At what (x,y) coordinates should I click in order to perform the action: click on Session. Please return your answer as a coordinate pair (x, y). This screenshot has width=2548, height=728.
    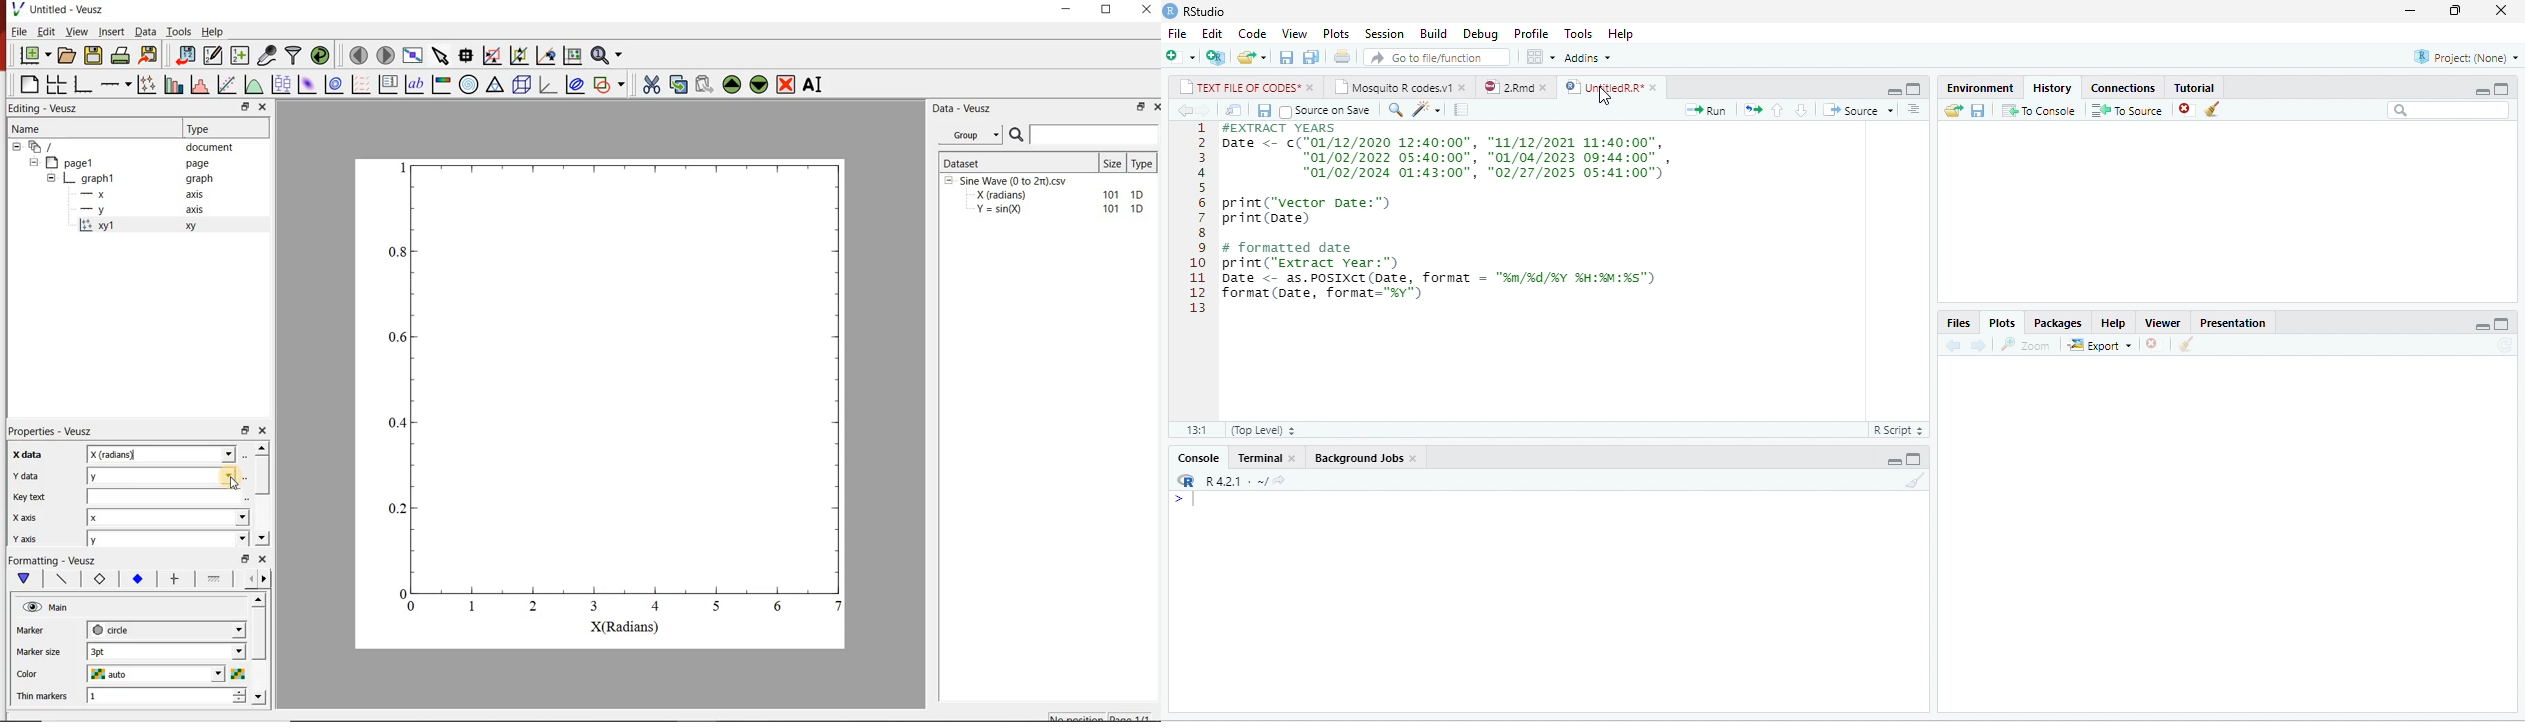
    Looking at the image, I should click on (1385, 33).